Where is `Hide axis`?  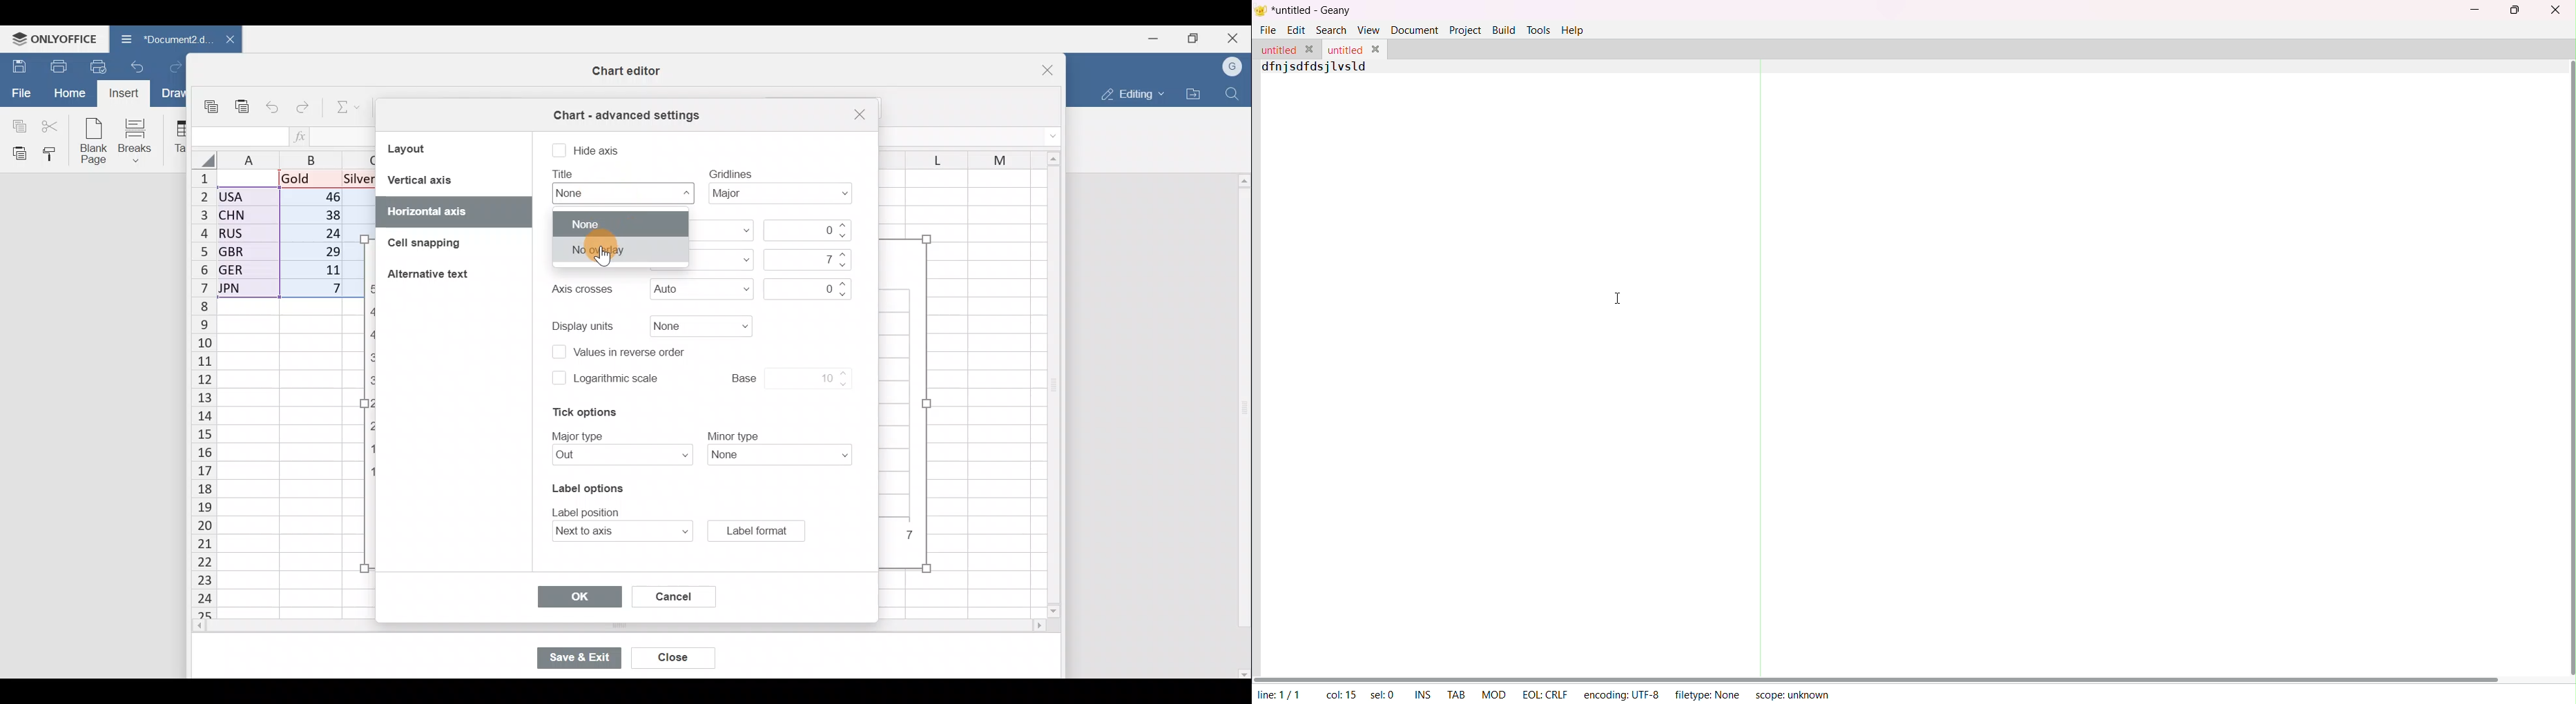 Hide axis is located at coordinates (599, 149).